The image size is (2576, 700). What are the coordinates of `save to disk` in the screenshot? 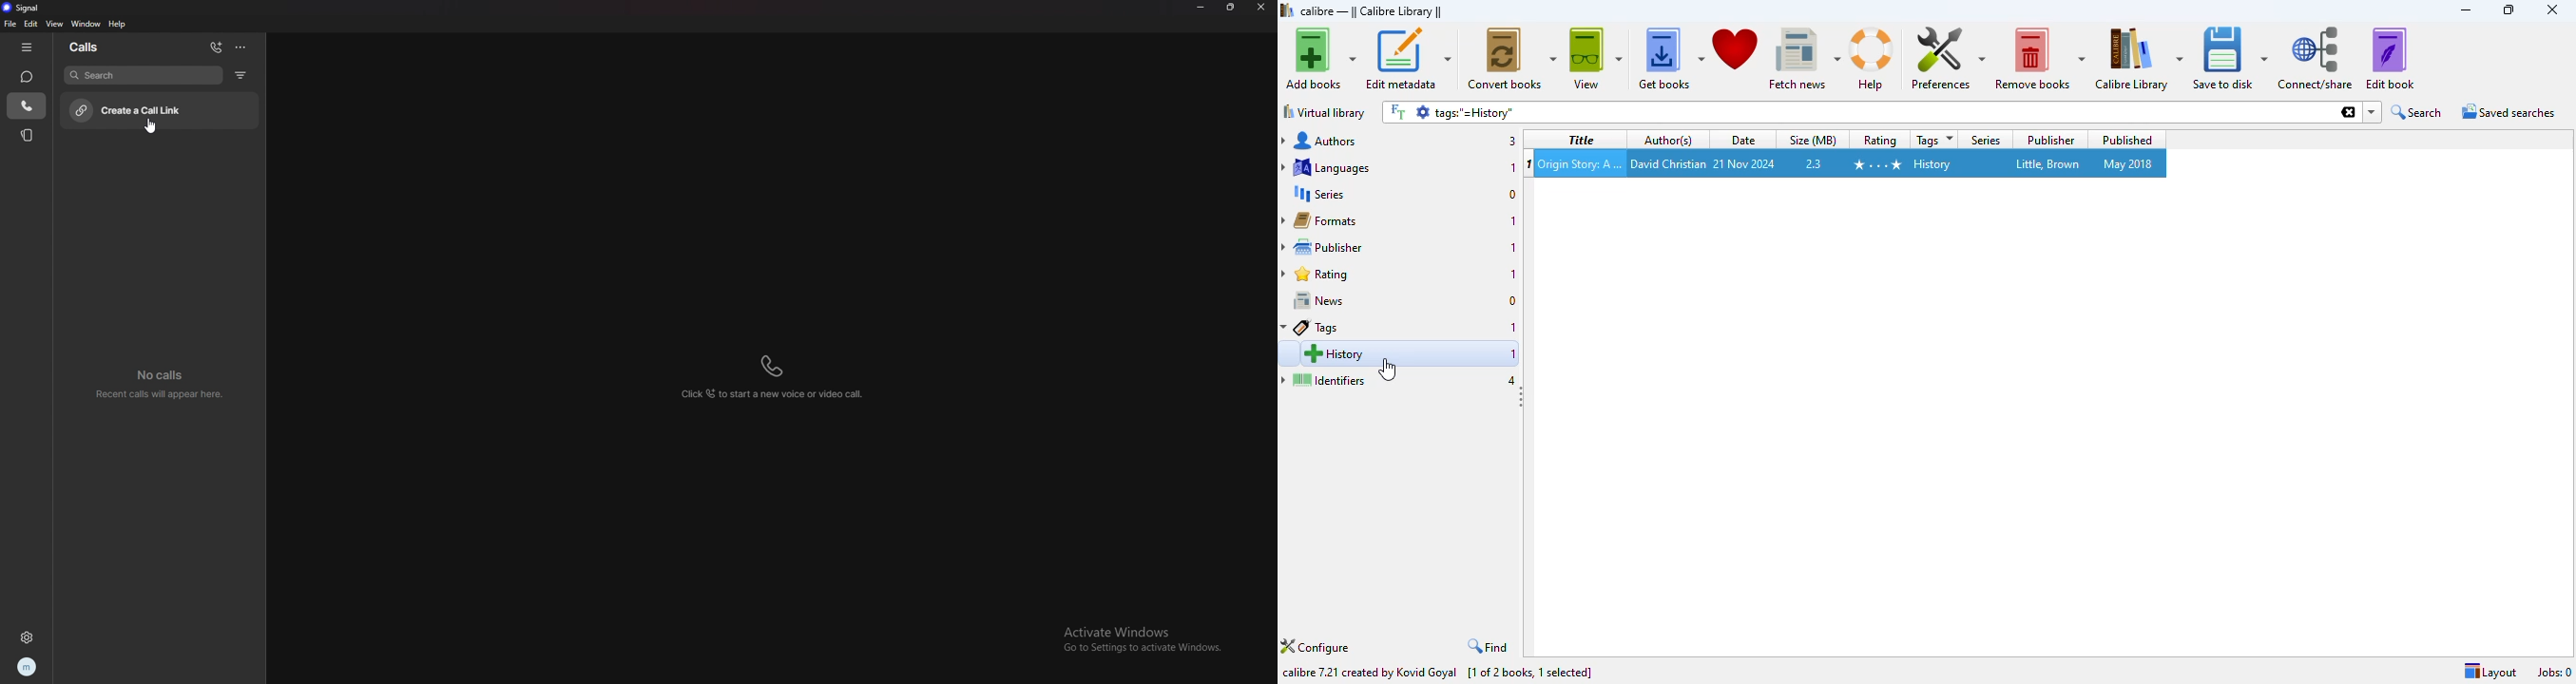 It's located at (2231, 58).